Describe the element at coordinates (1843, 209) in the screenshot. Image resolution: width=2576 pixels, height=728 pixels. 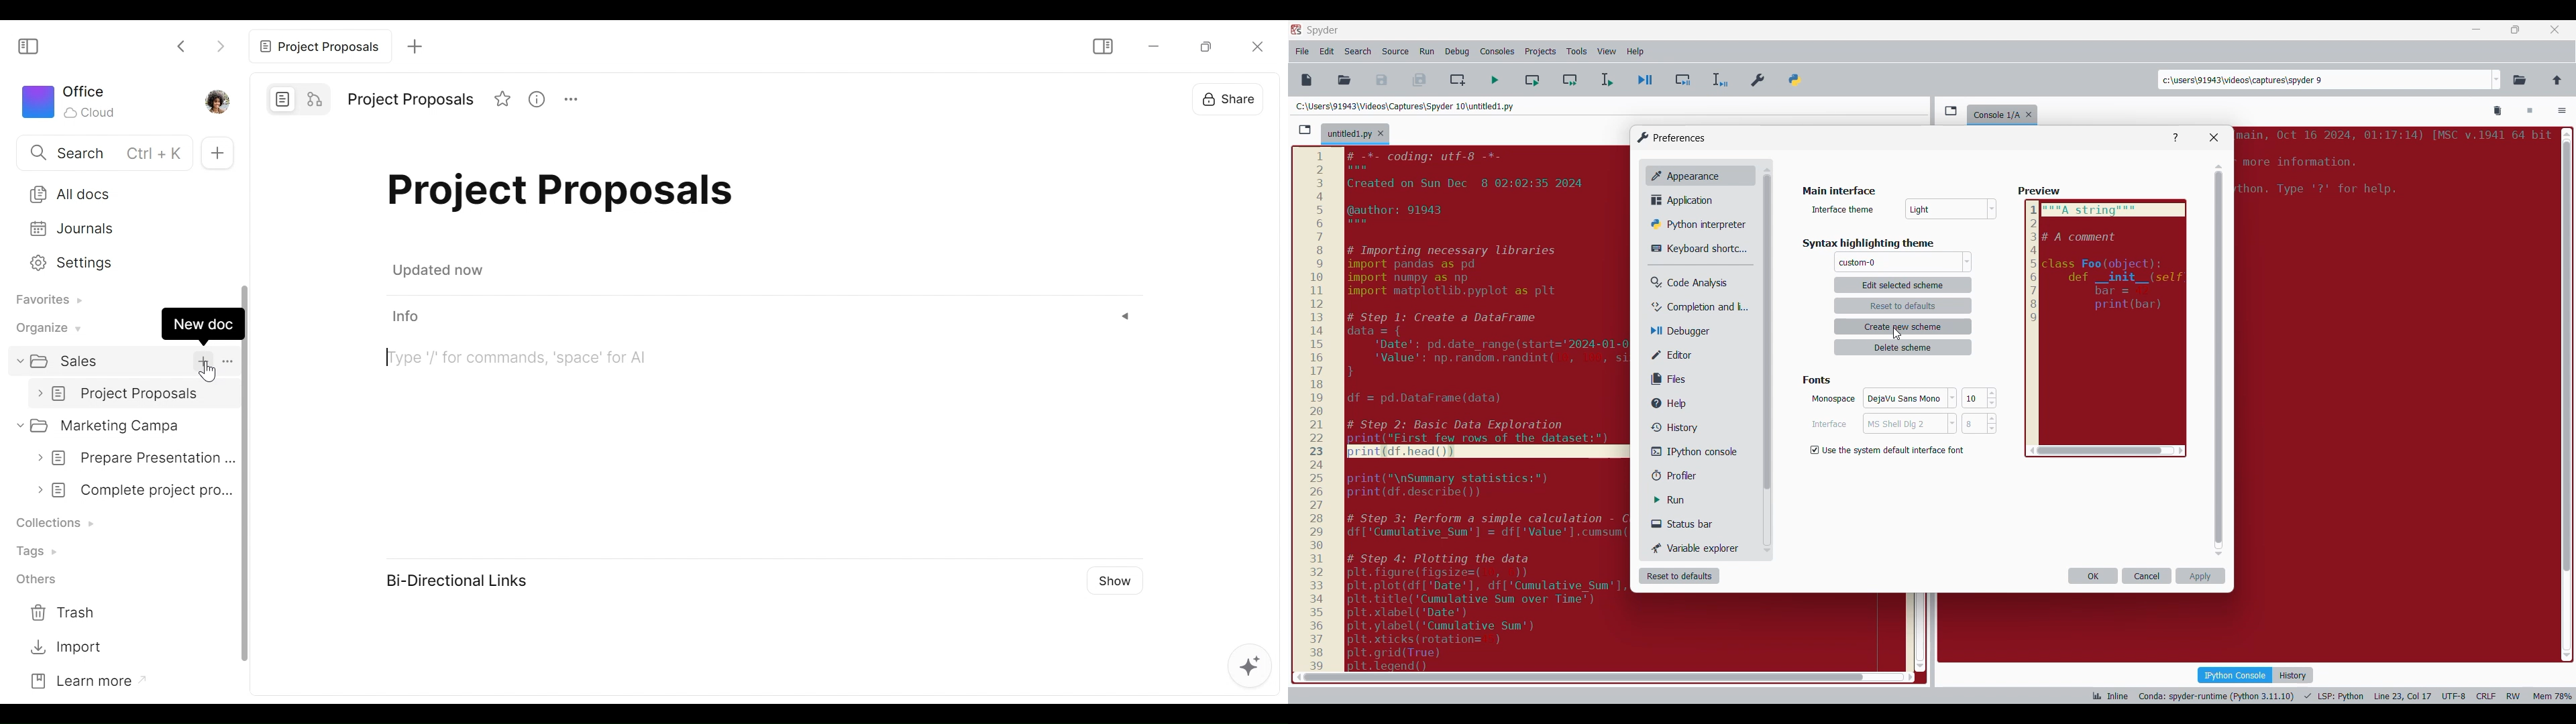
I see `Indicates theme options` at that location.